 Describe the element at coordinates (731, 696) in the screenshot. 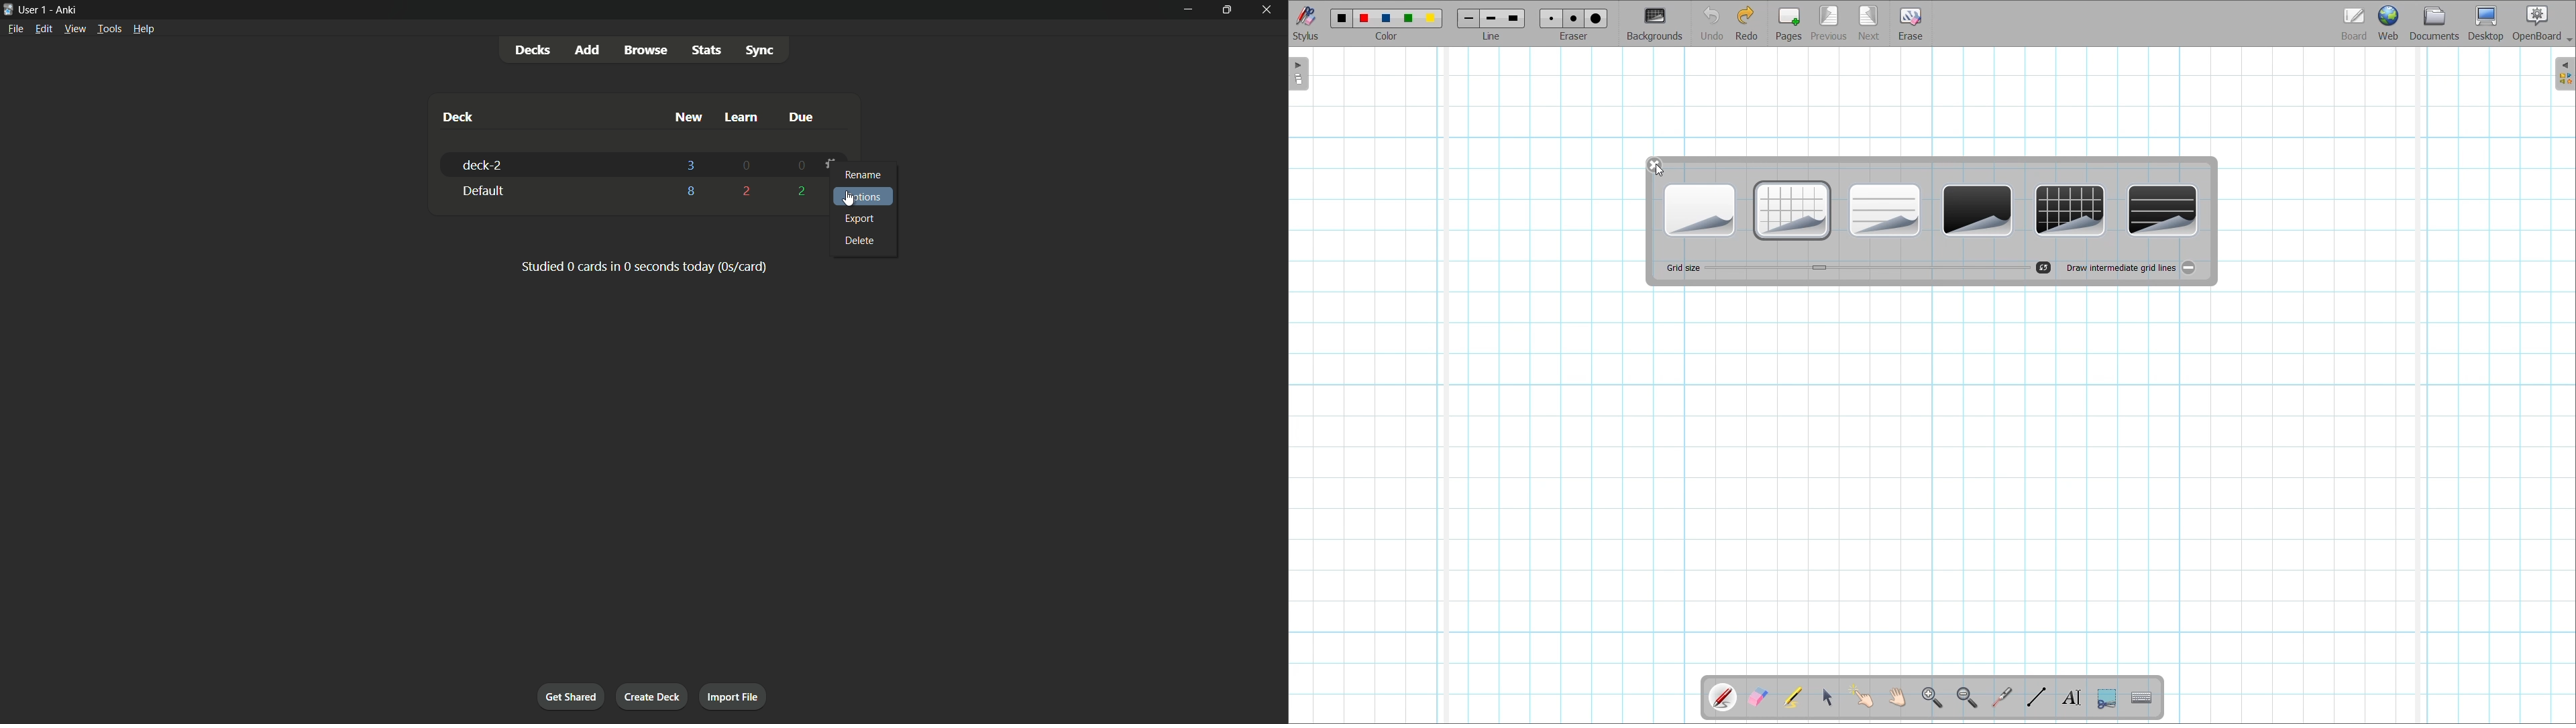

I see `import file` at that location.